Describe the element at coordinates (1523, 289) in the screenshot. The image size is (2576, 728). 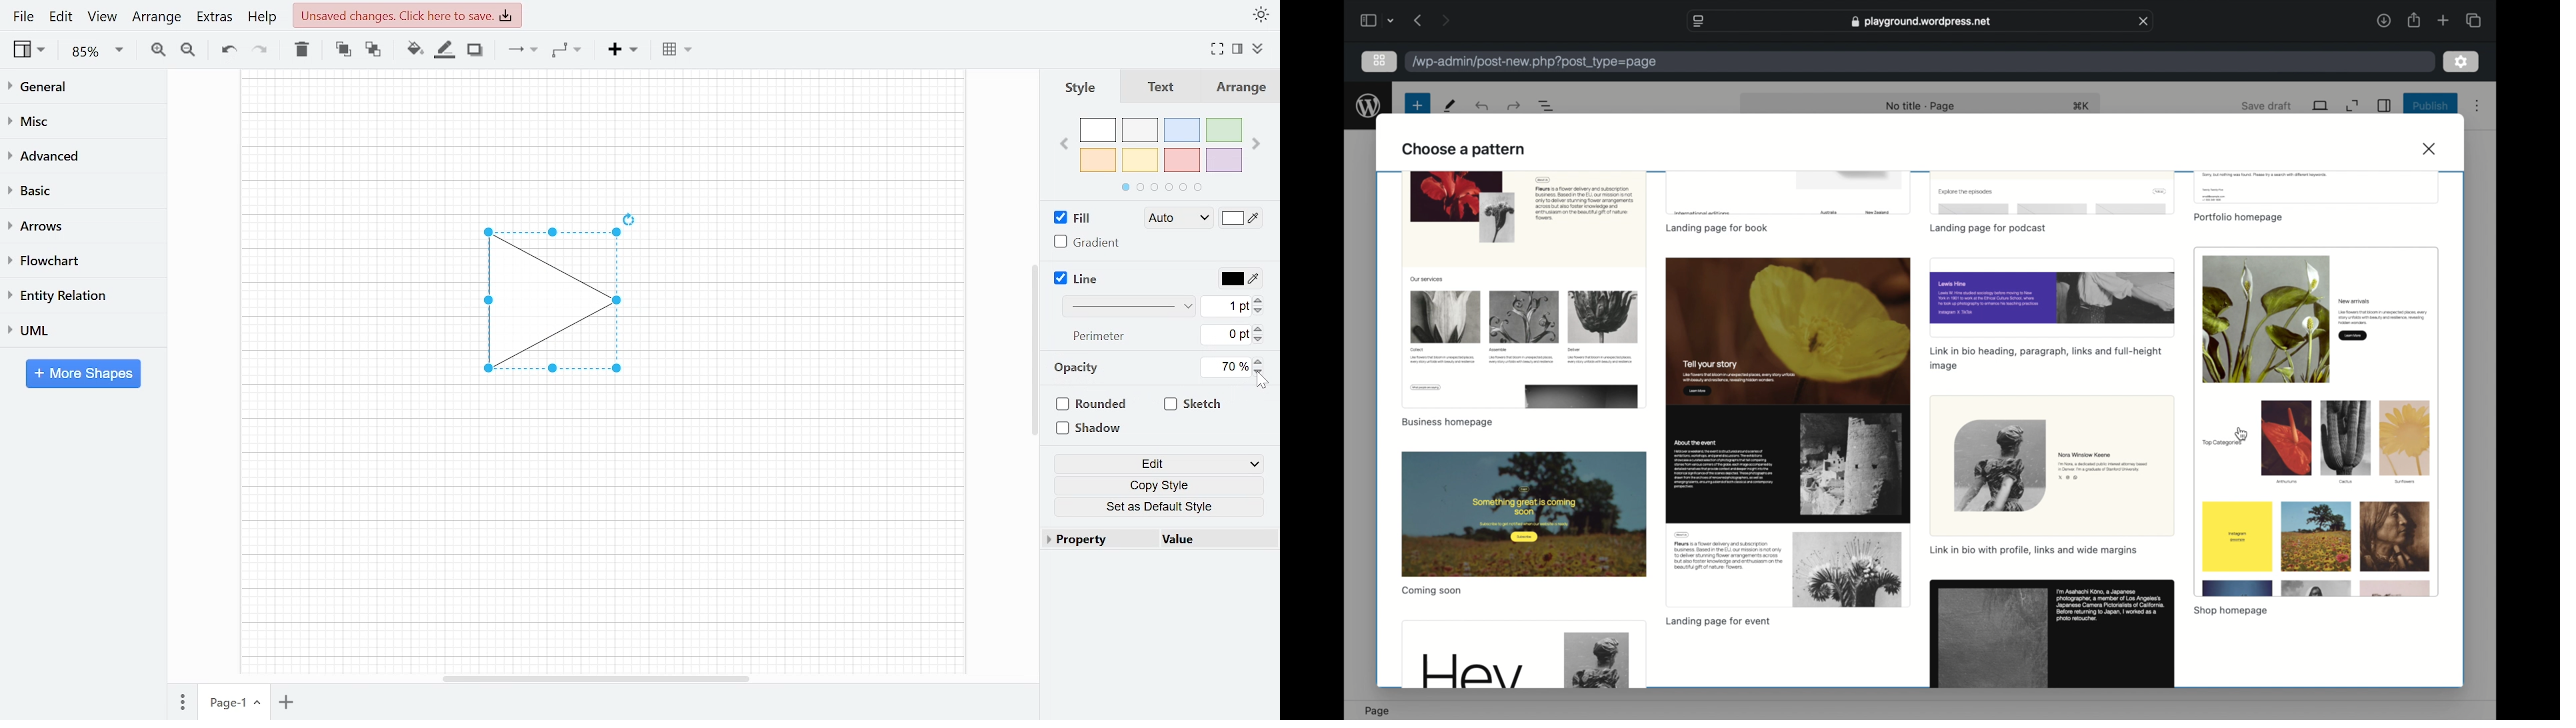
I see `preview` at that location.